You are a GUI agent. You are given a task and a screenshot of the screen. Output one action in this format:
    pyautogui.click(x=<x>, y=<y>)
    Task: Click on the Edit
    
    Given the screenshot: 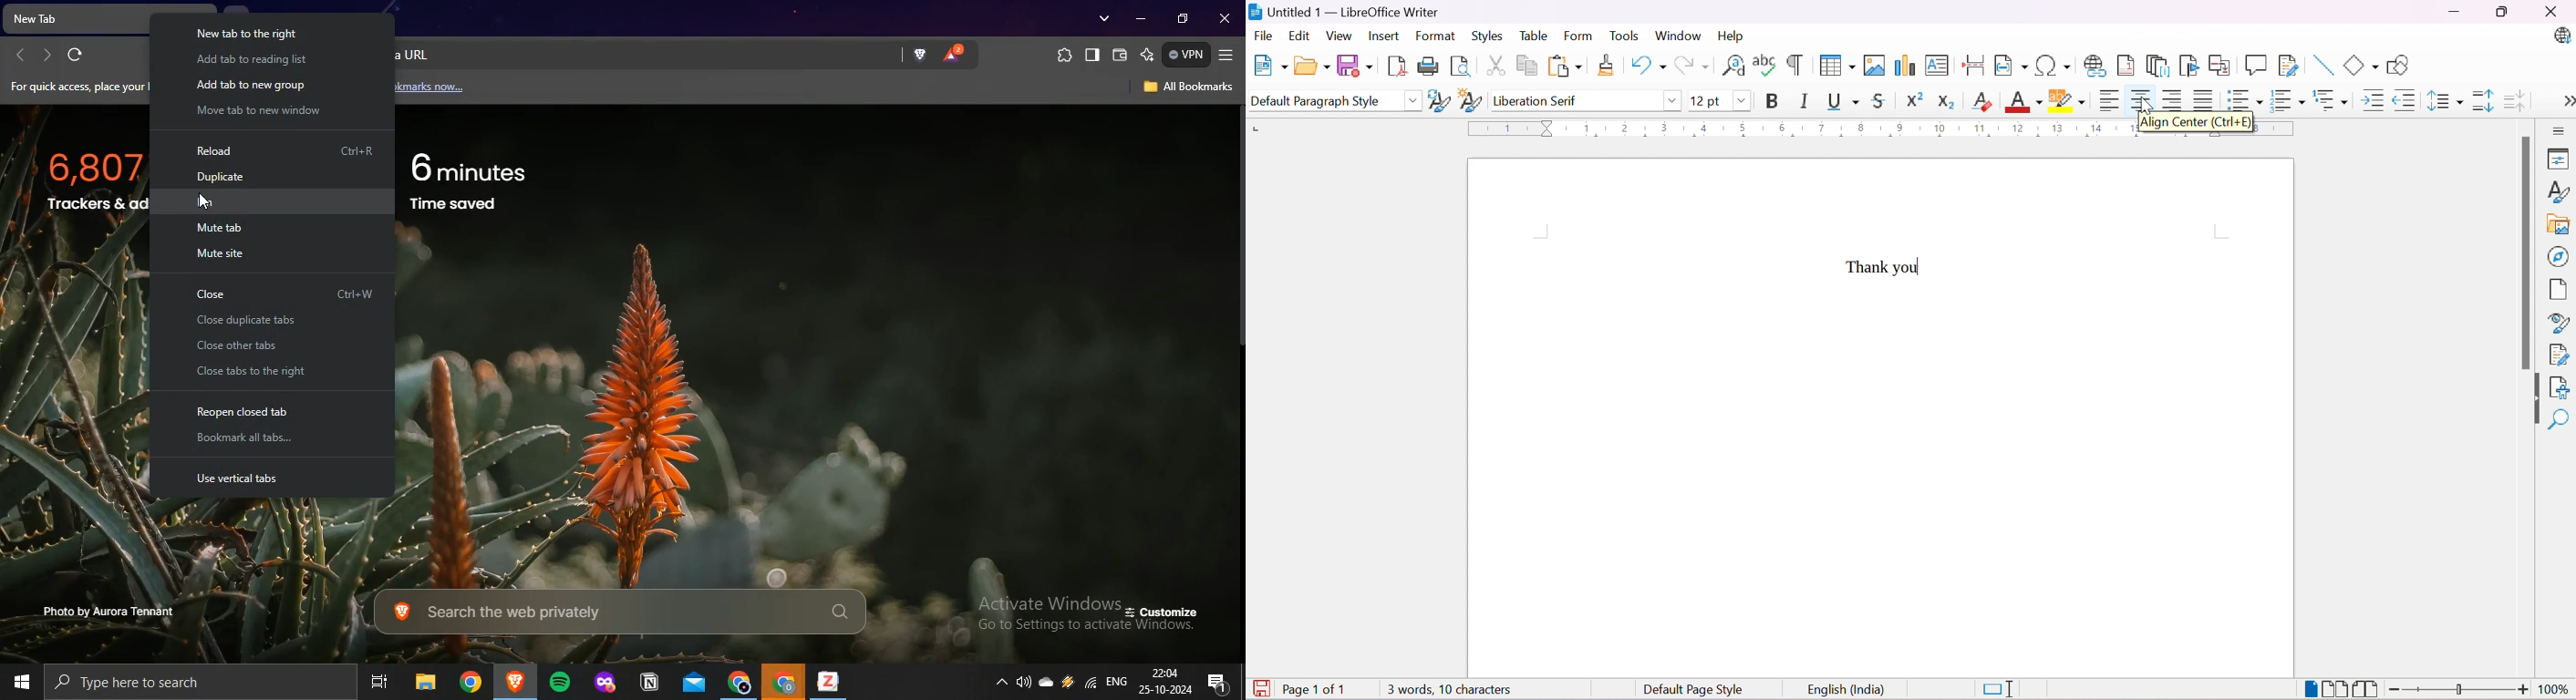 What is the action you would take?
    pyautogui.click(x=1299, y=37)
    